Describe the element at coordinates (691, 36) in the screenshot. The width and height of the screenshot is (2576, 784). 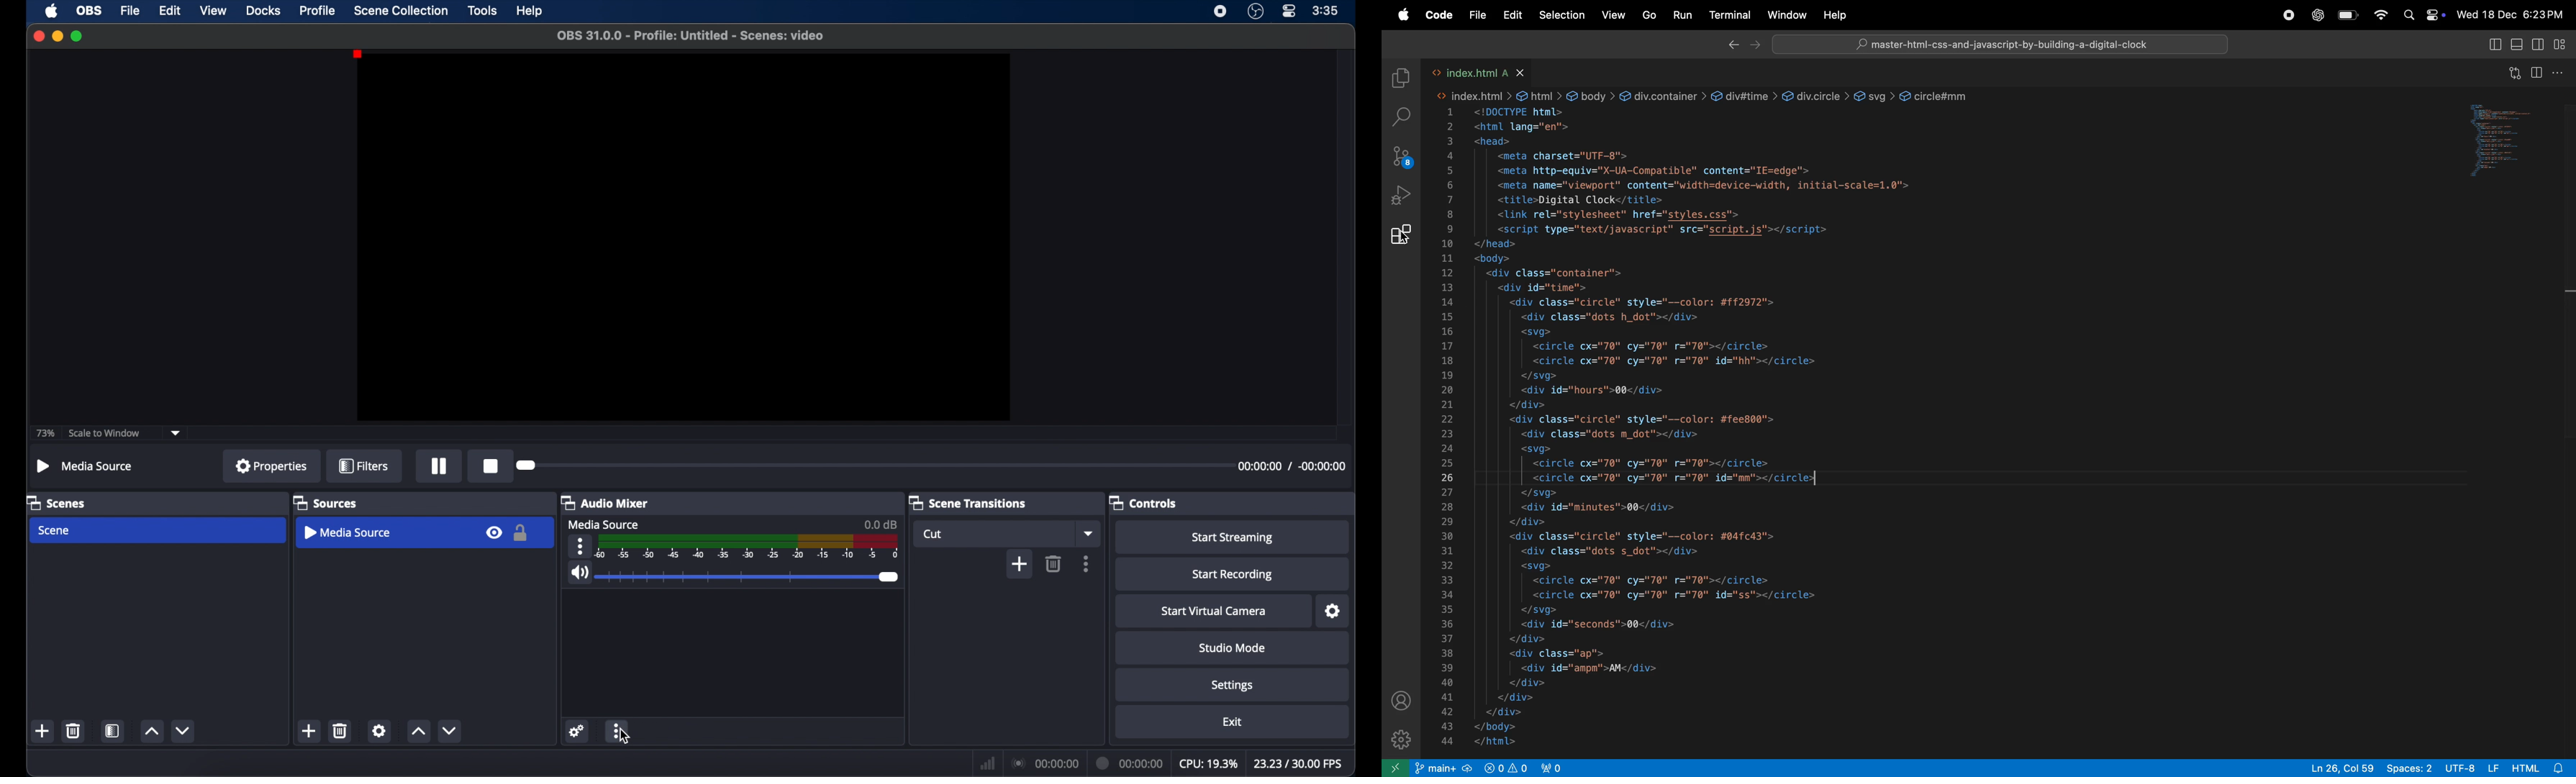
I see `file name` at that location.